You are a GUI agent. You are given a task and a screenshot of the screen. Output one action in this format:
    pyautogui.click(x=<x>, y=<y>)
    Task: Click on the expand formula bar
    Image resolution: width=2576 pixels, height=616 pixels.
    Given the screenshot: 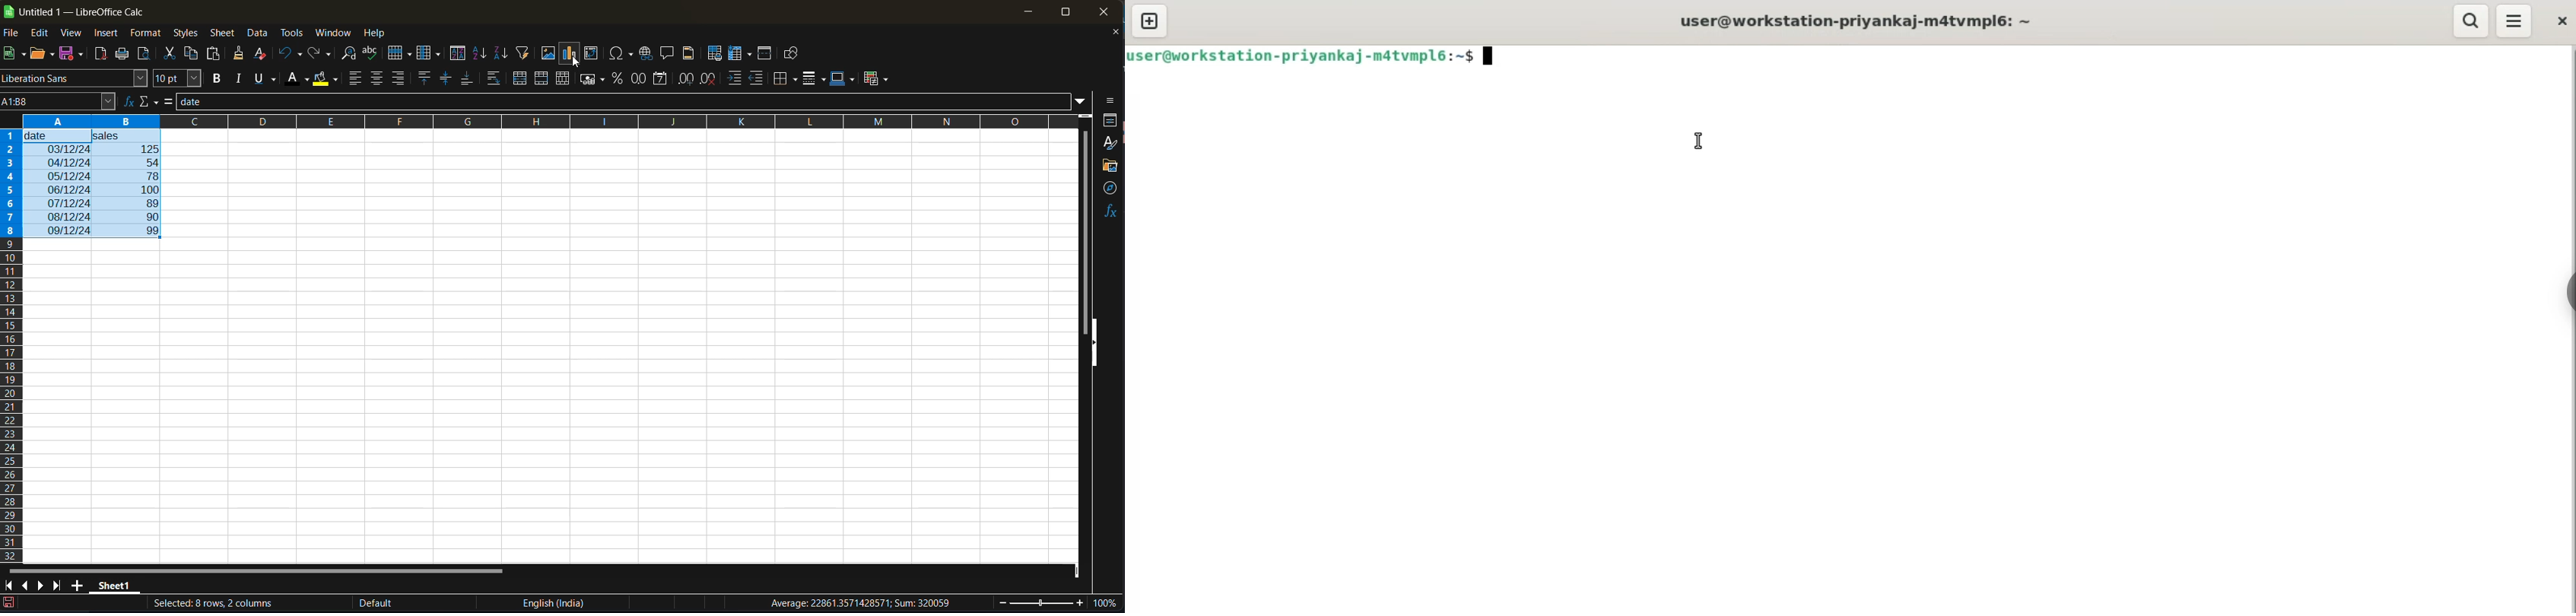 What is the action you would take?
    pyautogui.click(x=1082, y=103)
    